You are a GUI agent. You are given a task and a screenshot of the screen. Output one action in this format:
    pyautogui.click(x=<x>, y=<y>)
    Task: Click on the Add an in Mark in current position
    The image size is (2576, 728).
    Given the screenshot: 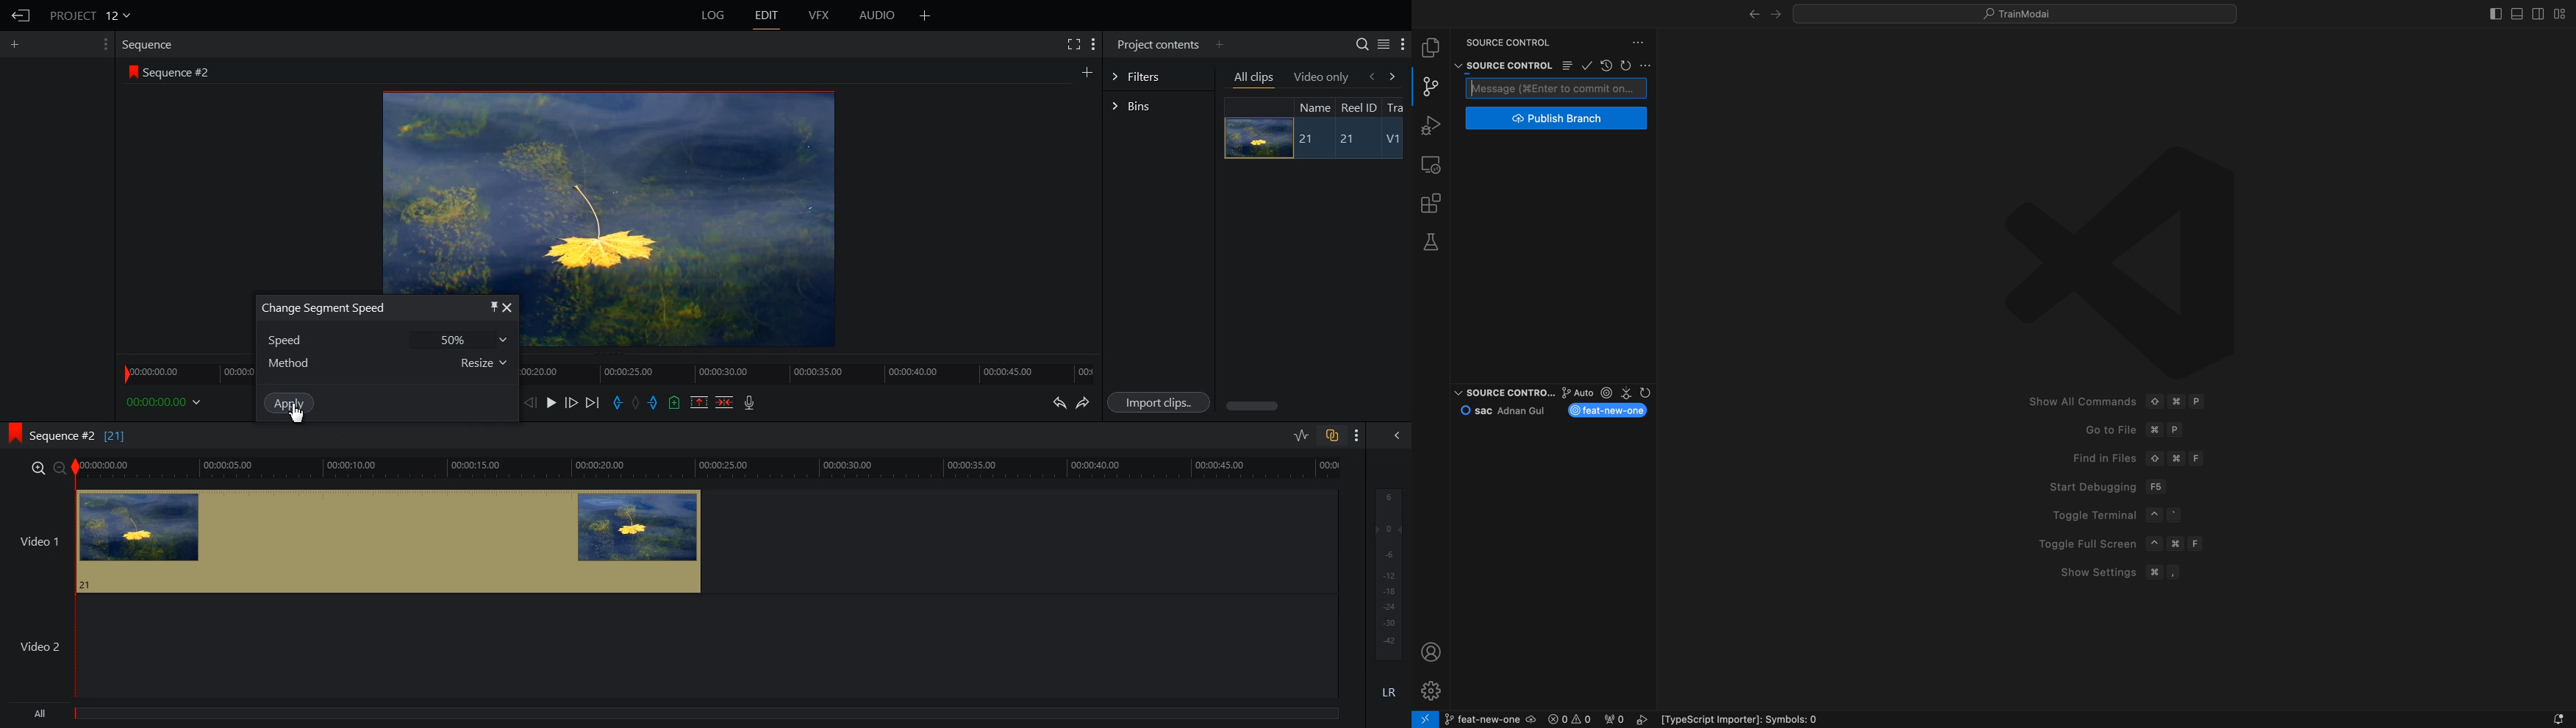 What is the action you would take?
    pyautogui.click(x=616, y=403)
    